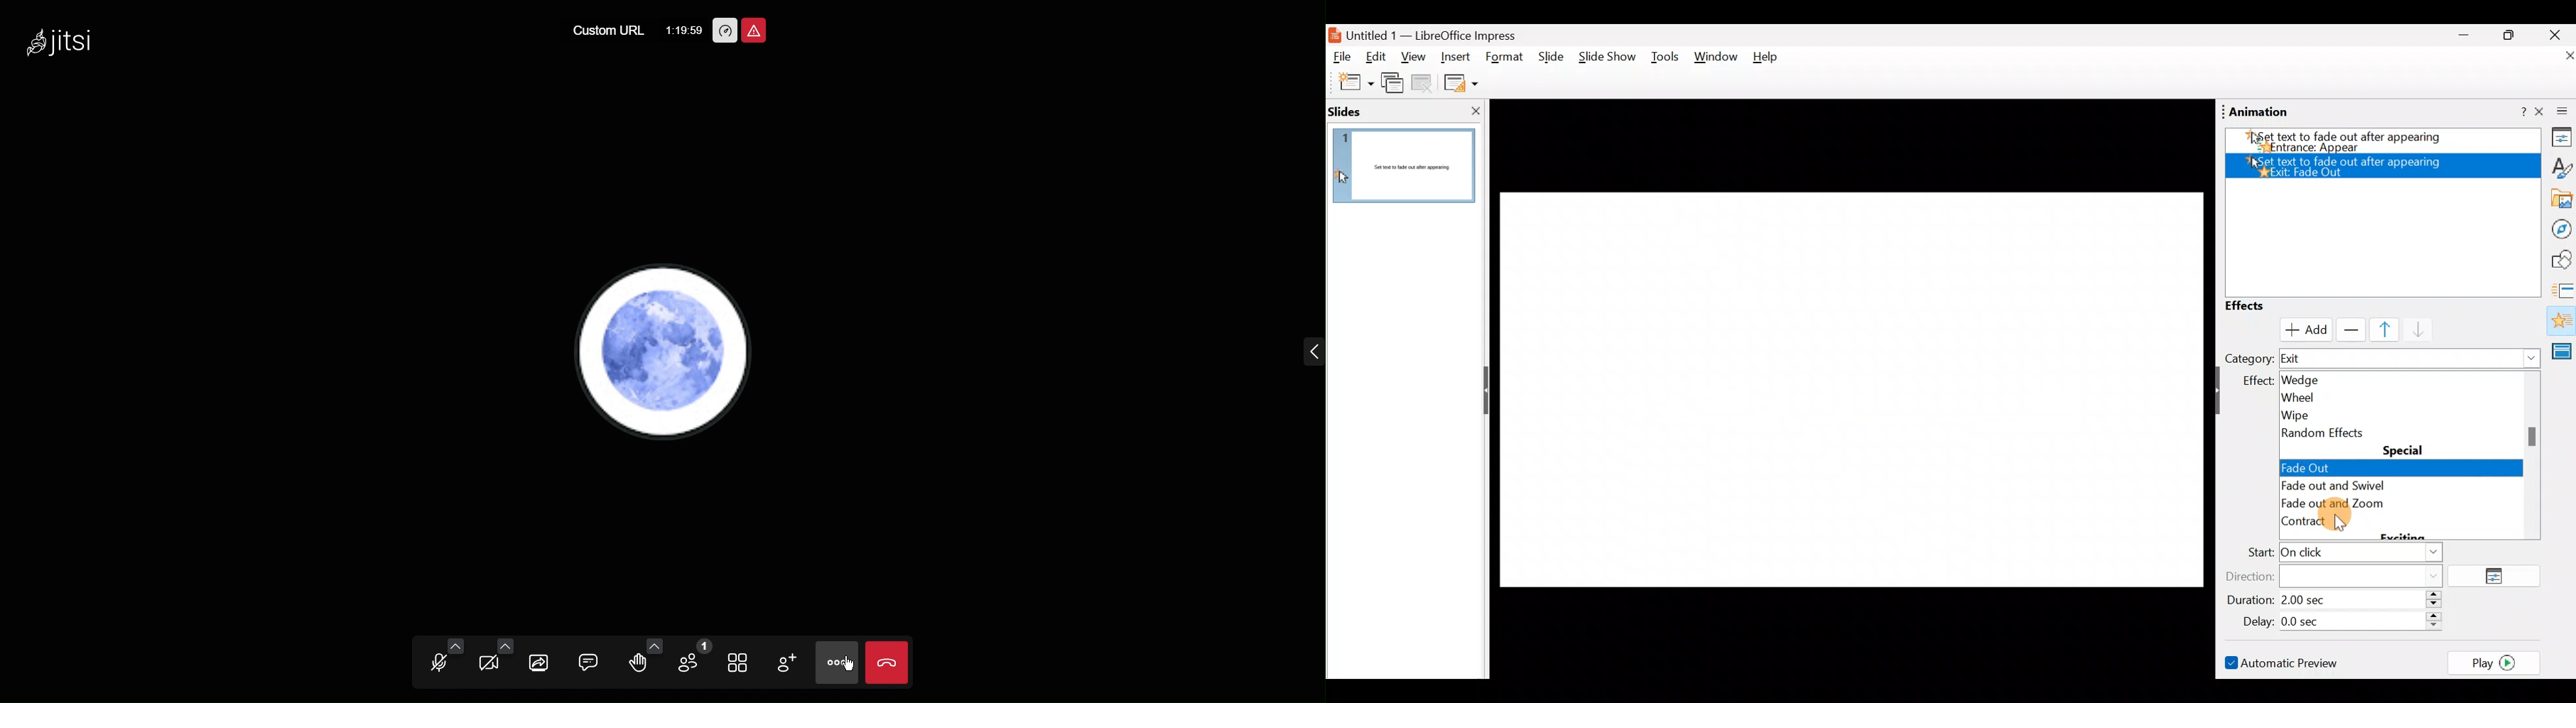  Describe the element at coordinates (1309, 352) in the screenshot. I see `menu` at that location.